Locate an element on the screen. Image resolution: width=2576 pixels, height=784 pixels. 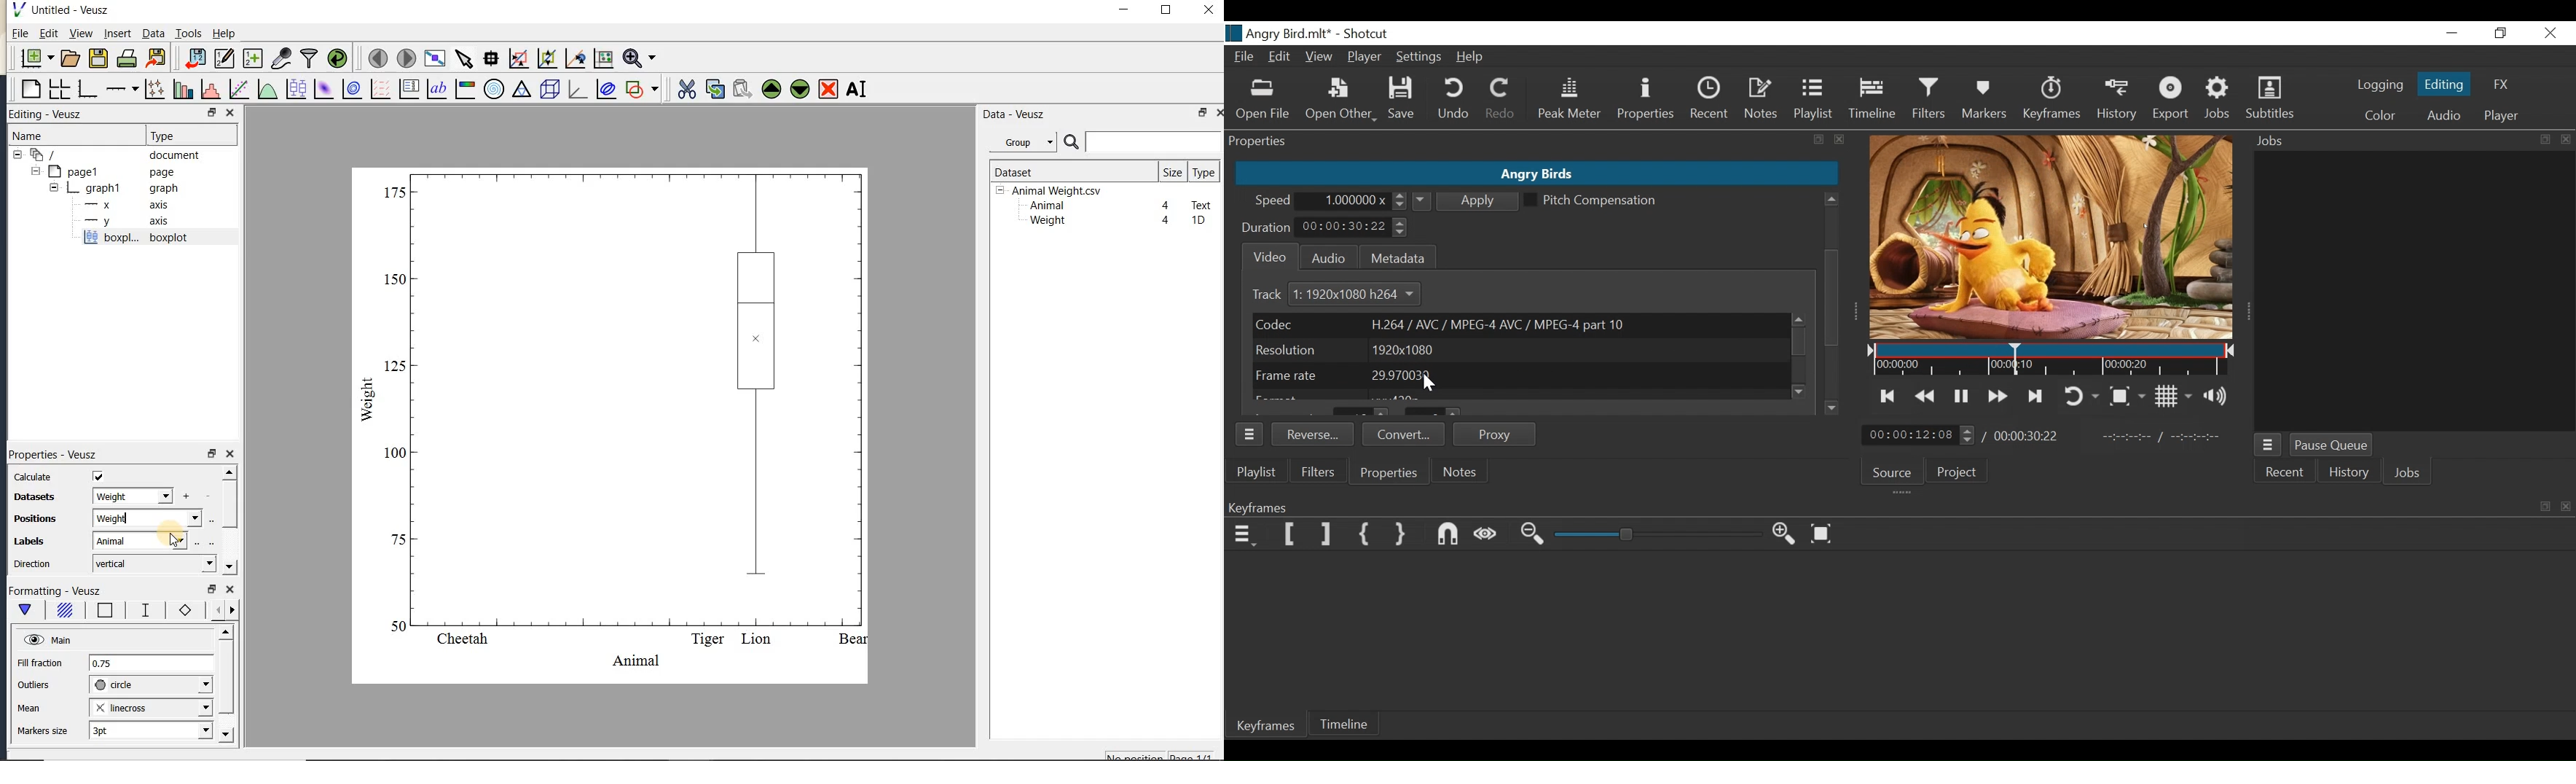
Name is located at coordinates (43, 136).